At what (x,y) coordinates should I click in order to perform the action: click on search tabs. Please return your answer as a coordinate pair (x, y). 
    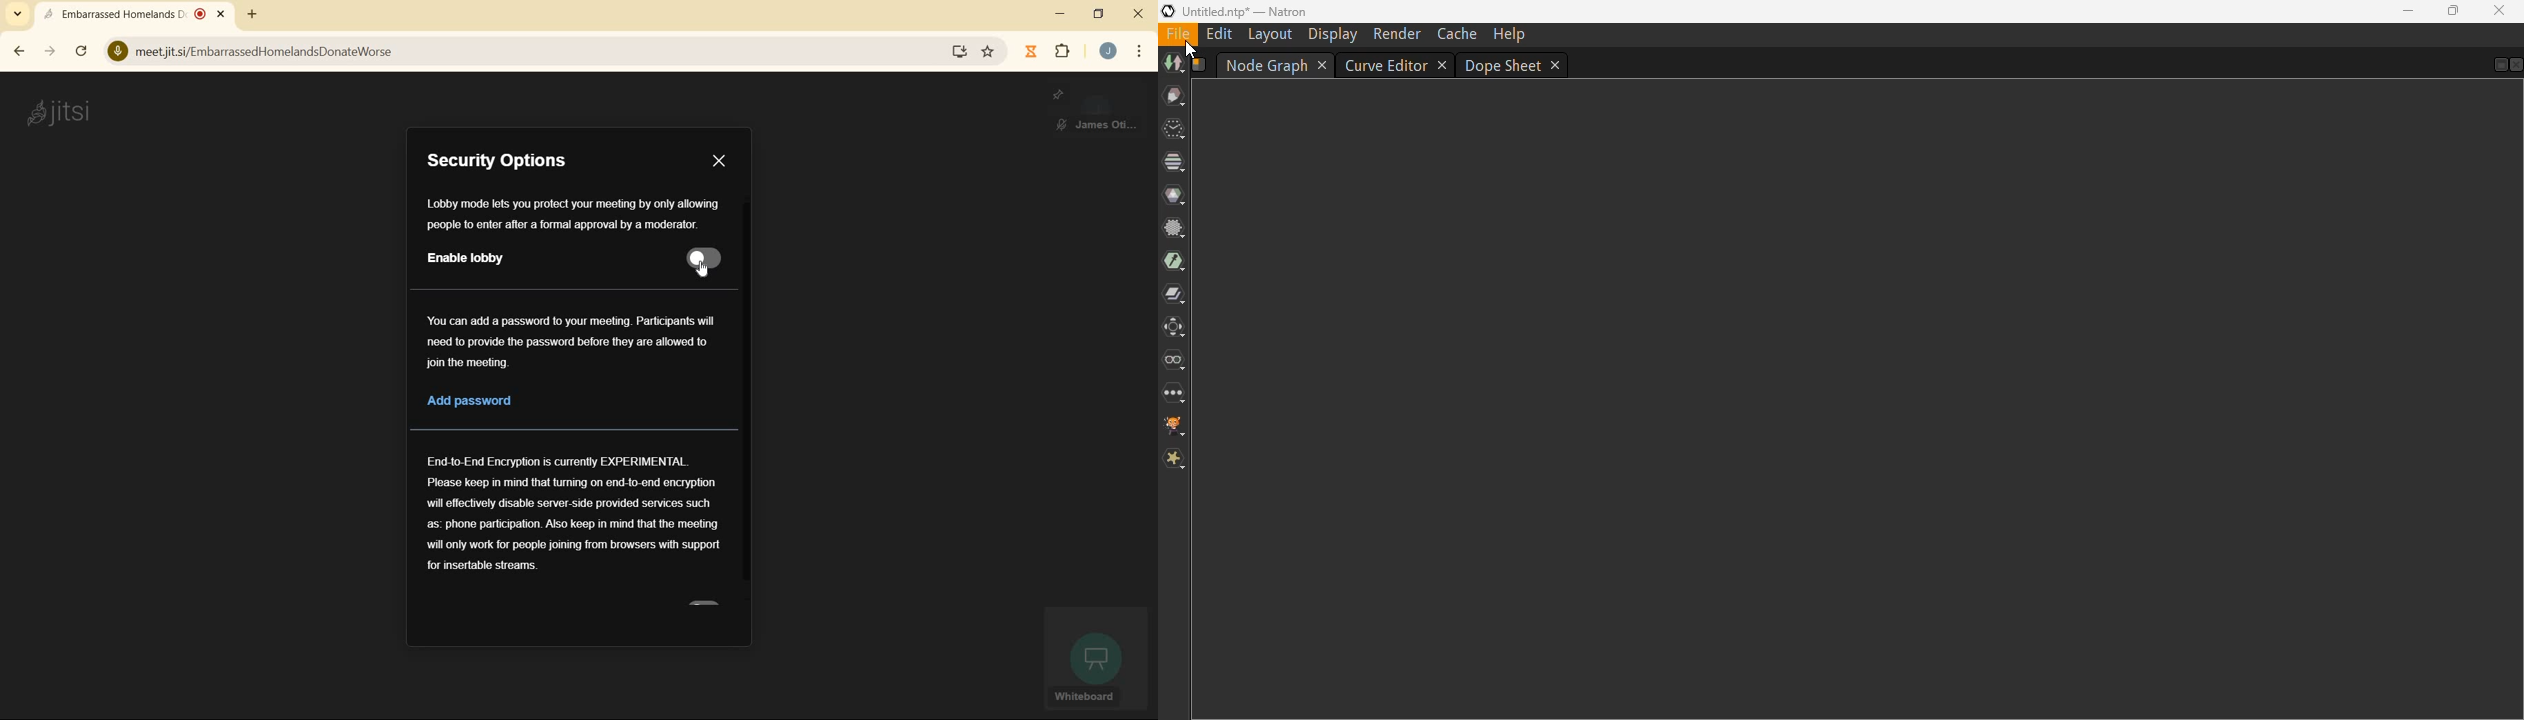
    Looking at the image, I should click on (17, 14).